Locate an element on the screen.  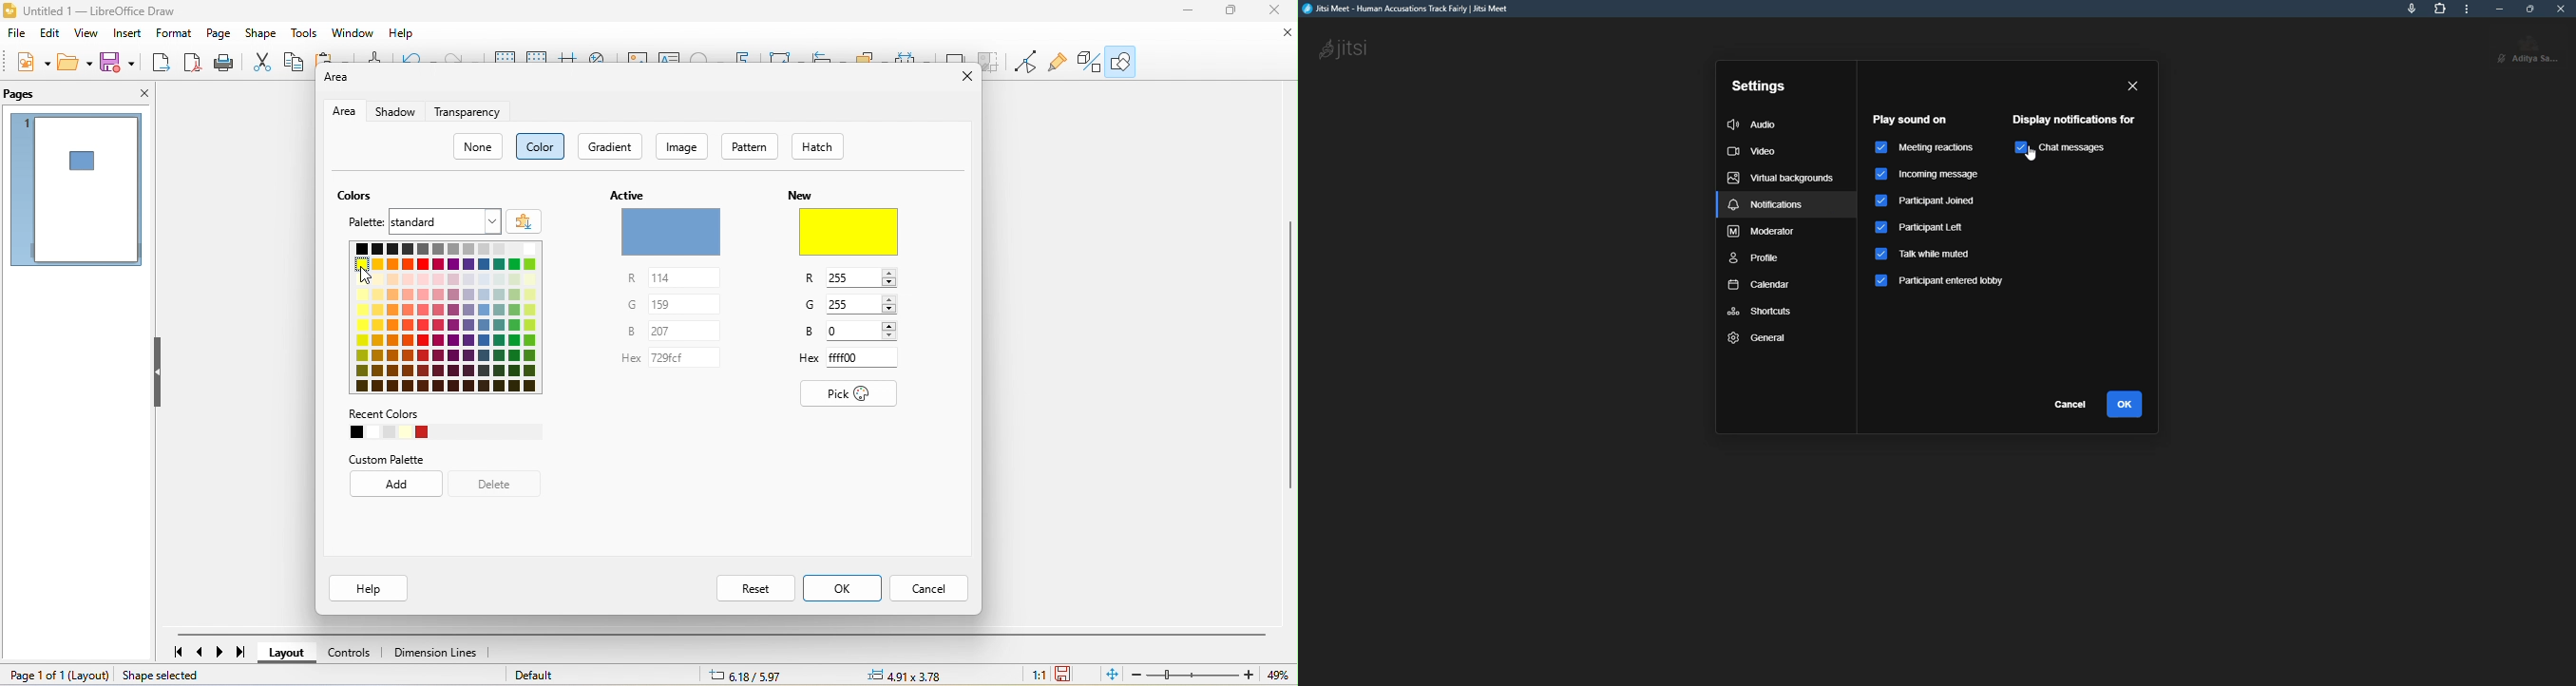
color is located at coordinates (544, 146).